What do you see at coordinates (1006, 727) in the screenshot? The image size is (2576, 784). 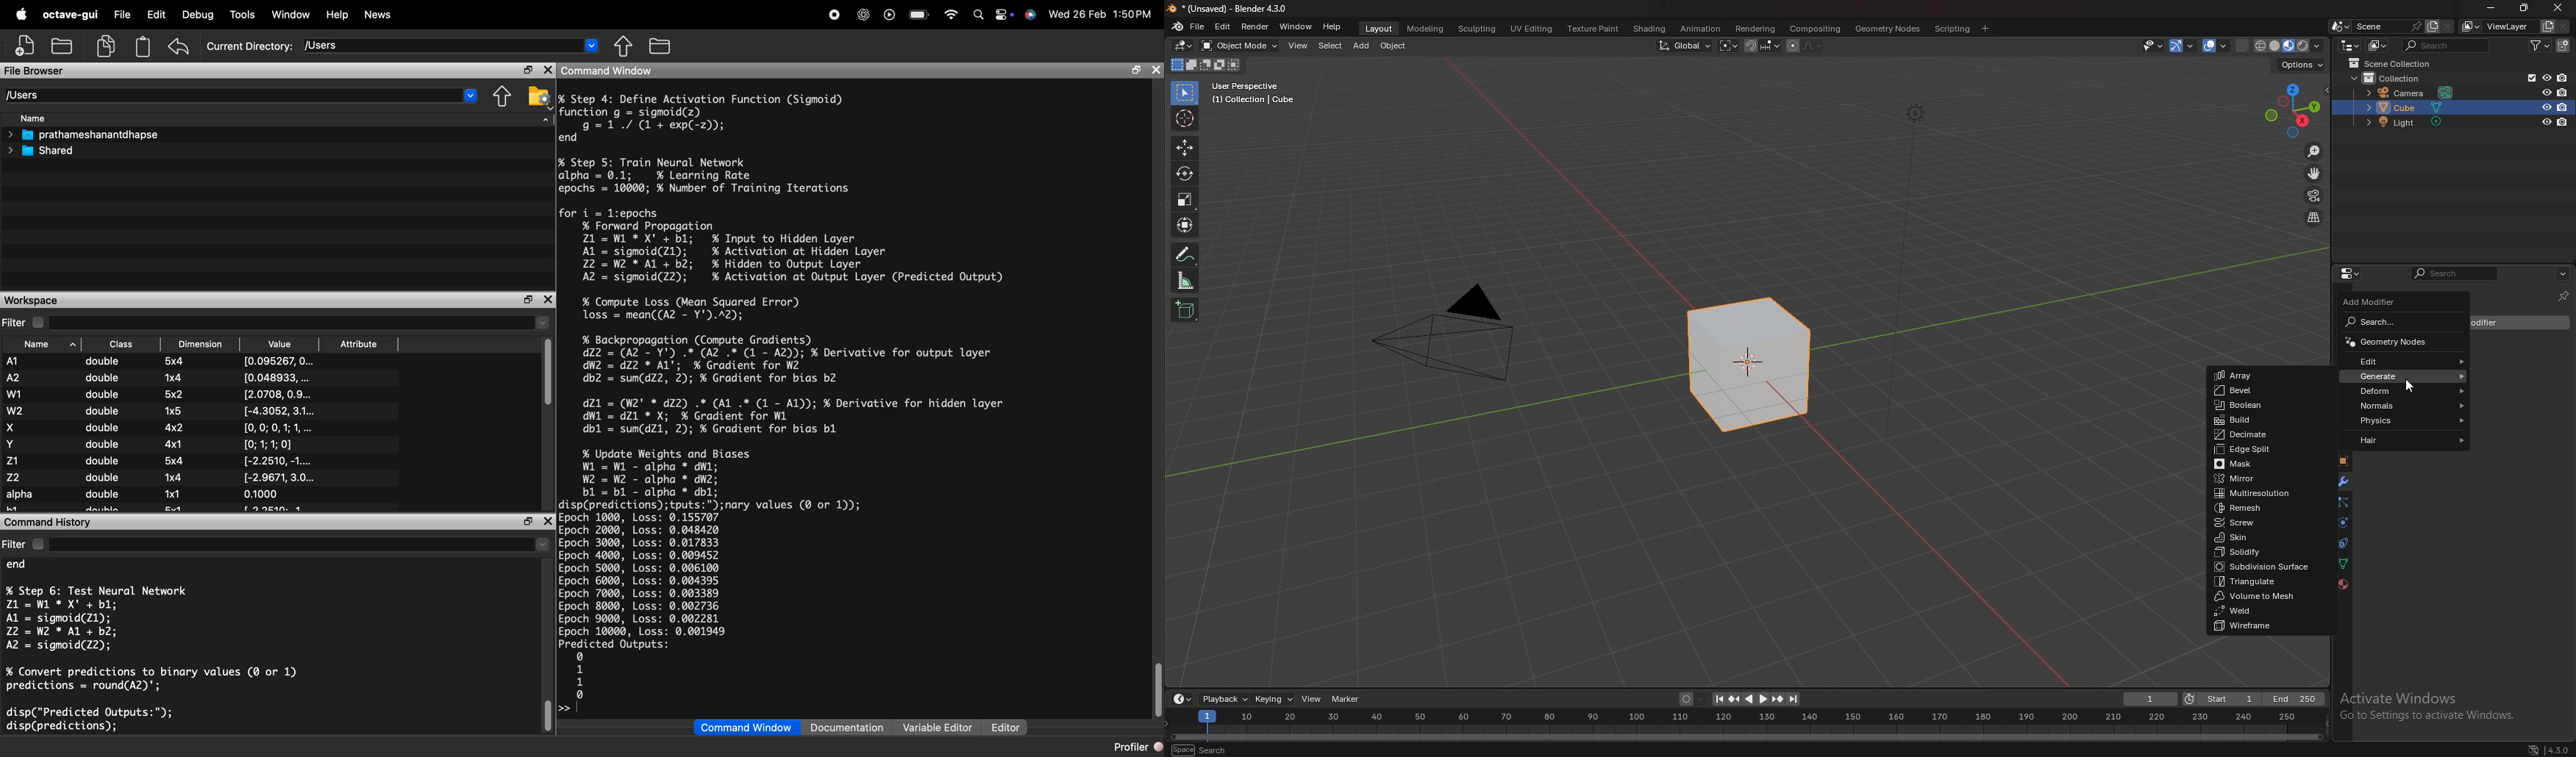 I see `Editor` at bounding box center [1006, 727].